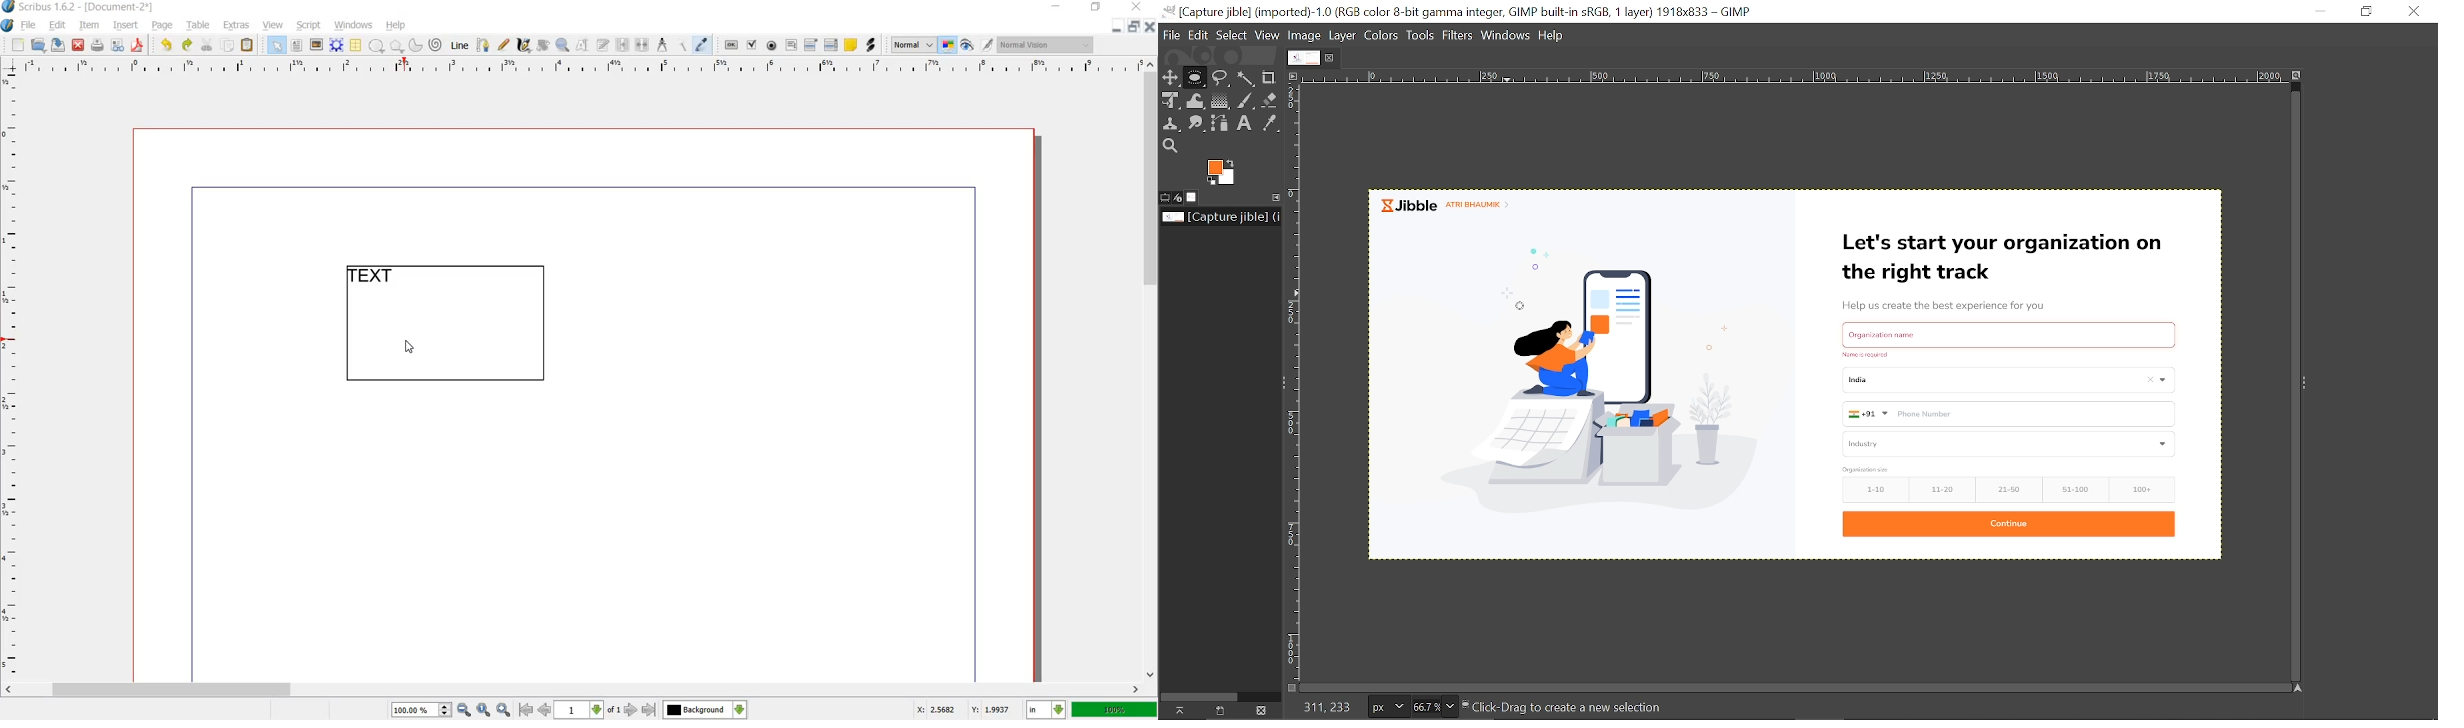 This screenshot has height=728, width=2464. What do you see at coordinates (274, 26) in the screenshot?
I see `view` at bounding box center [274, 26].